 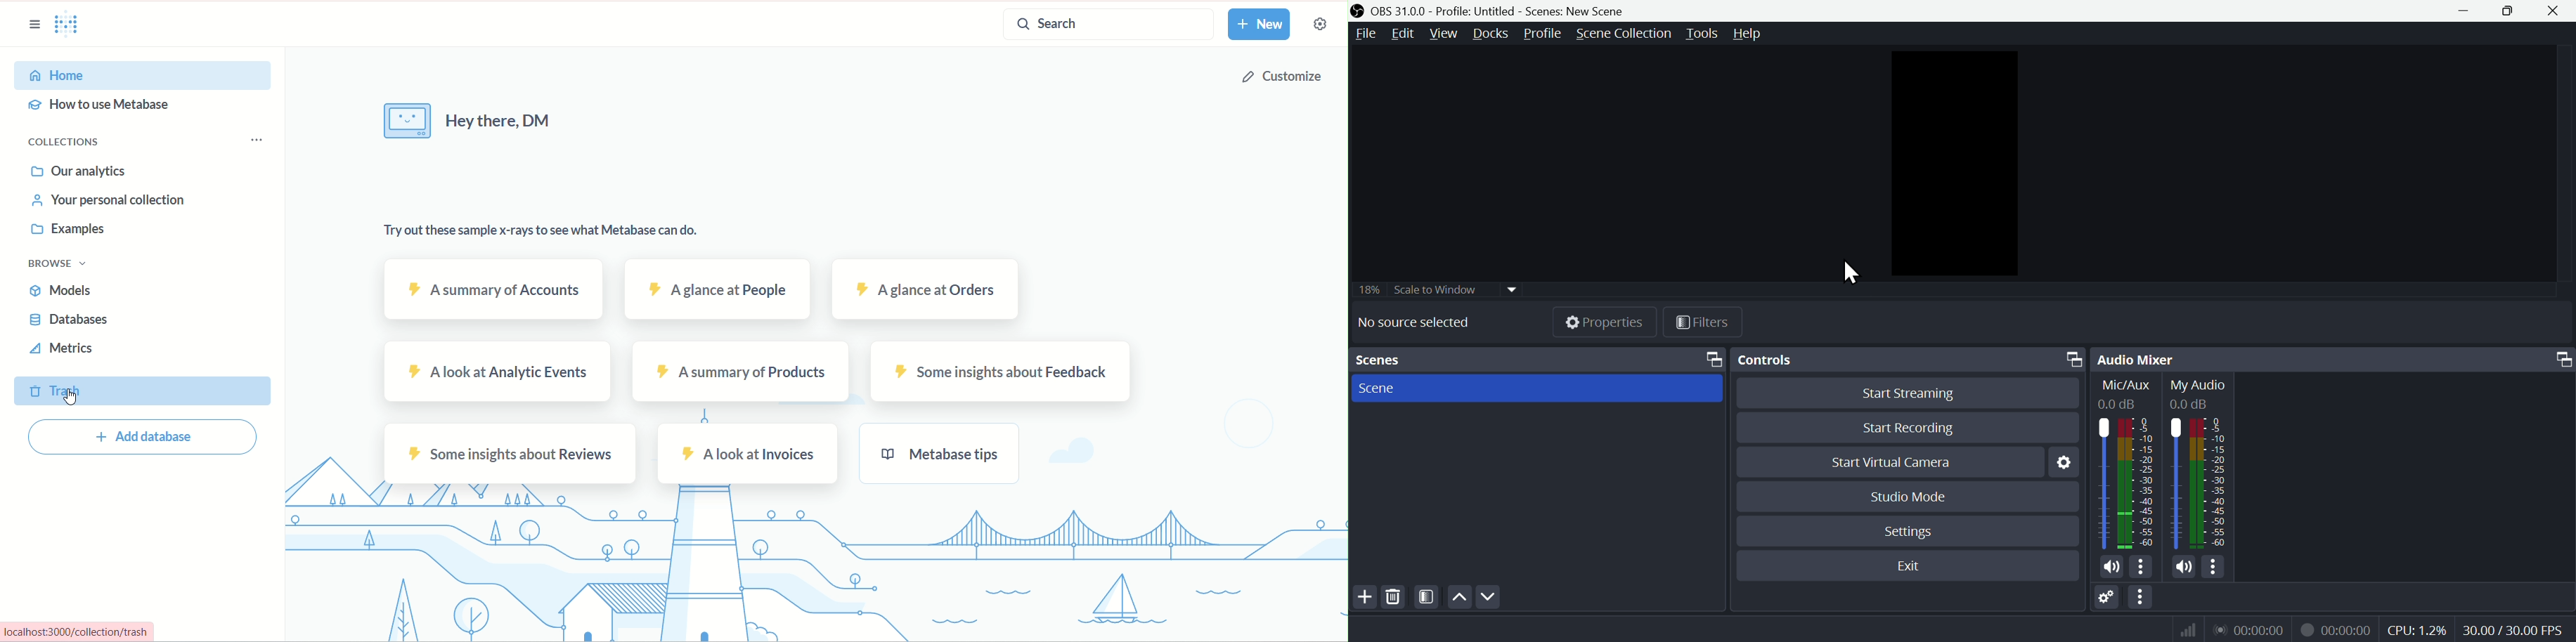 I want to click on Start Recording, so click(x=1911, y=426).